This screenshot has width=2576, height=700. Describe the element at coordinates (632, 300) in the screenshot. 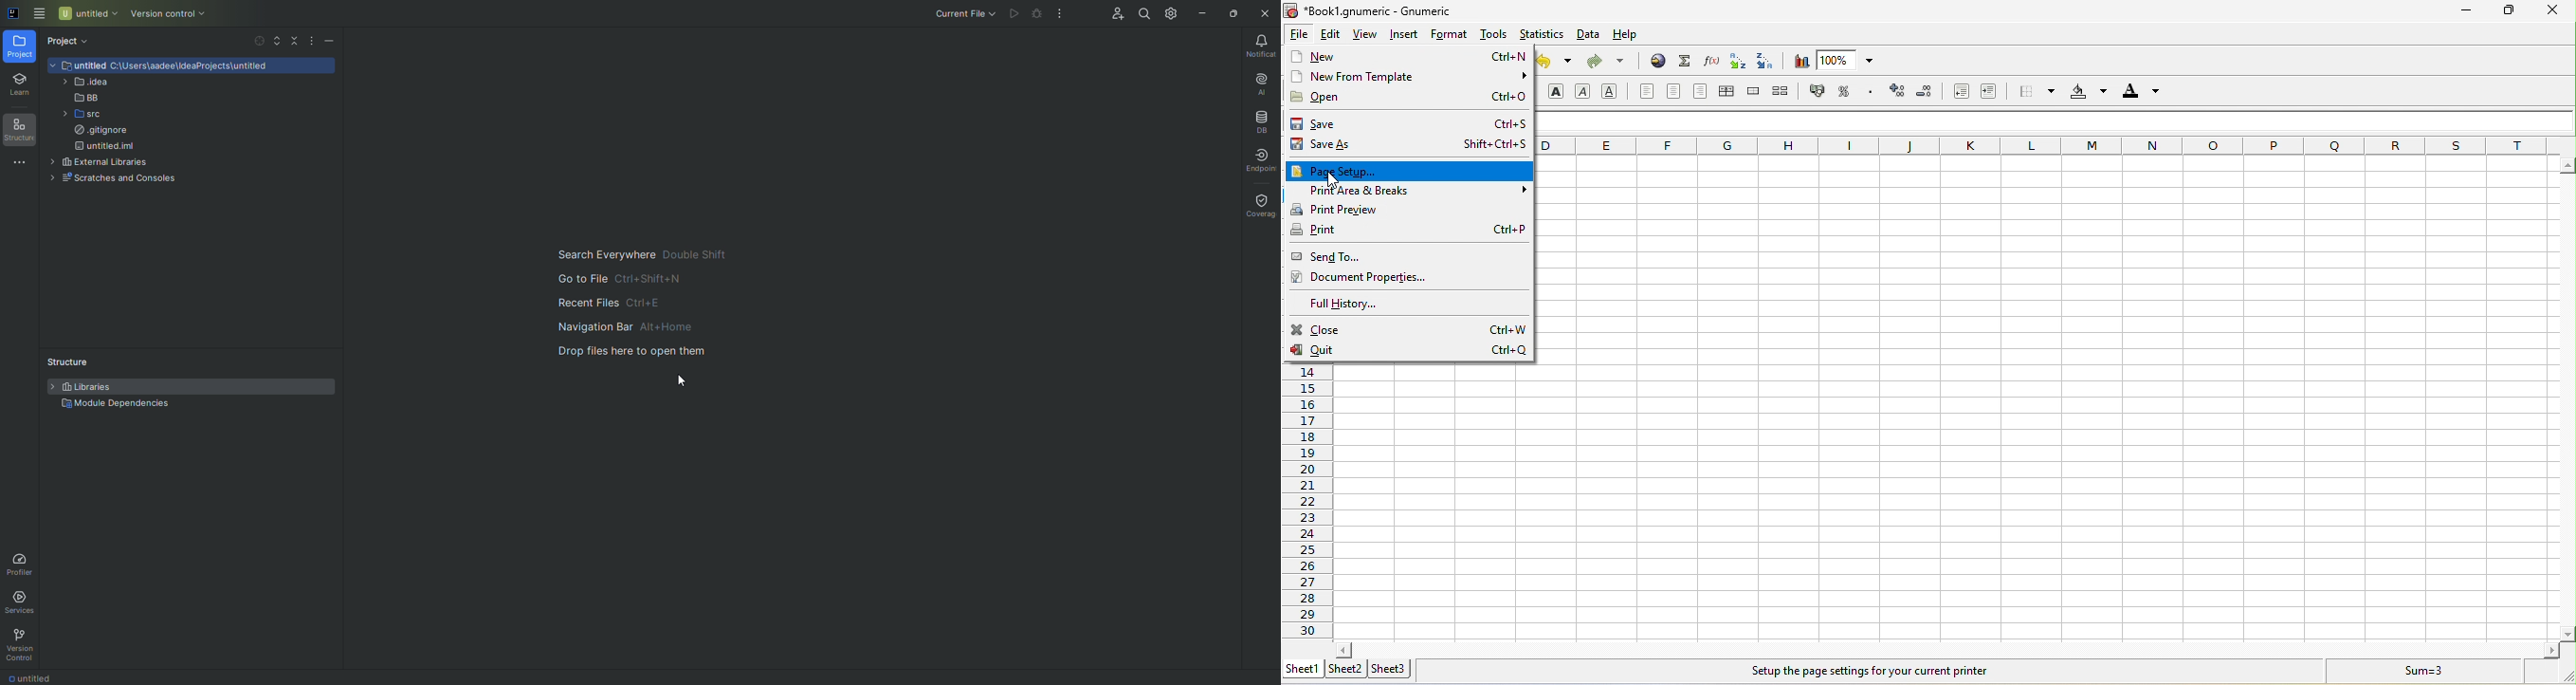

I see `Main guide to search and navigate the files.` at that location.